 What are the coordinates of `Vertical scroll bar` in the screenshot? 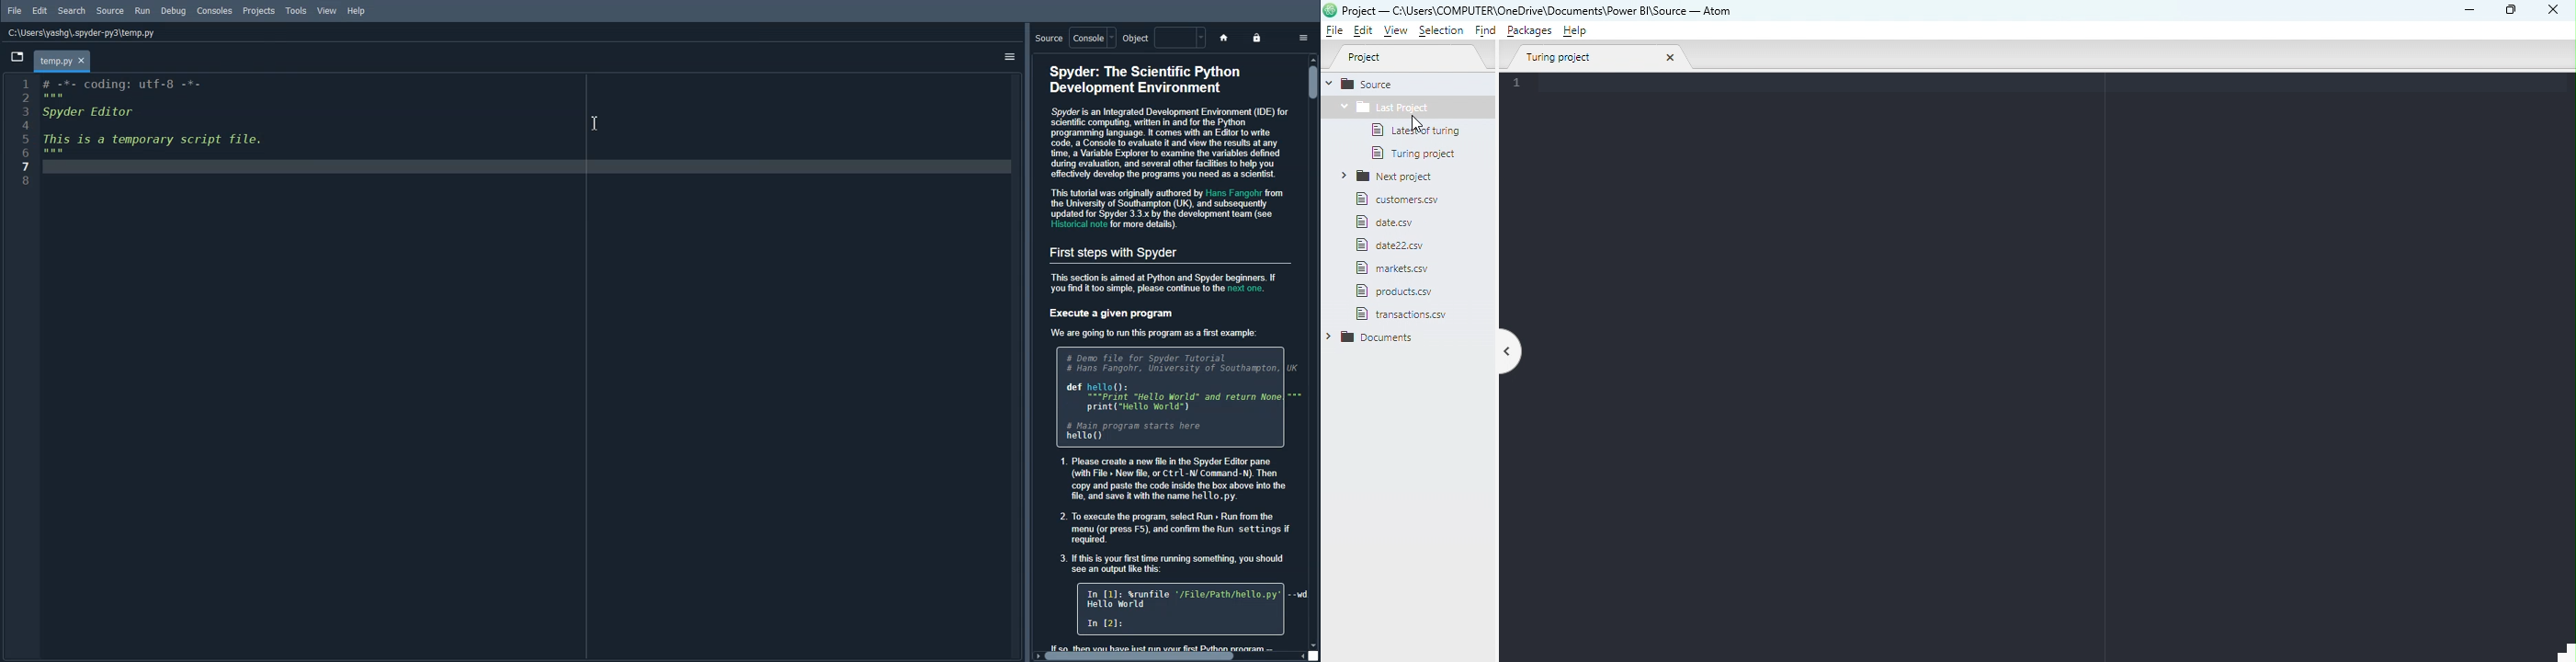 It's located at (1312, 83).